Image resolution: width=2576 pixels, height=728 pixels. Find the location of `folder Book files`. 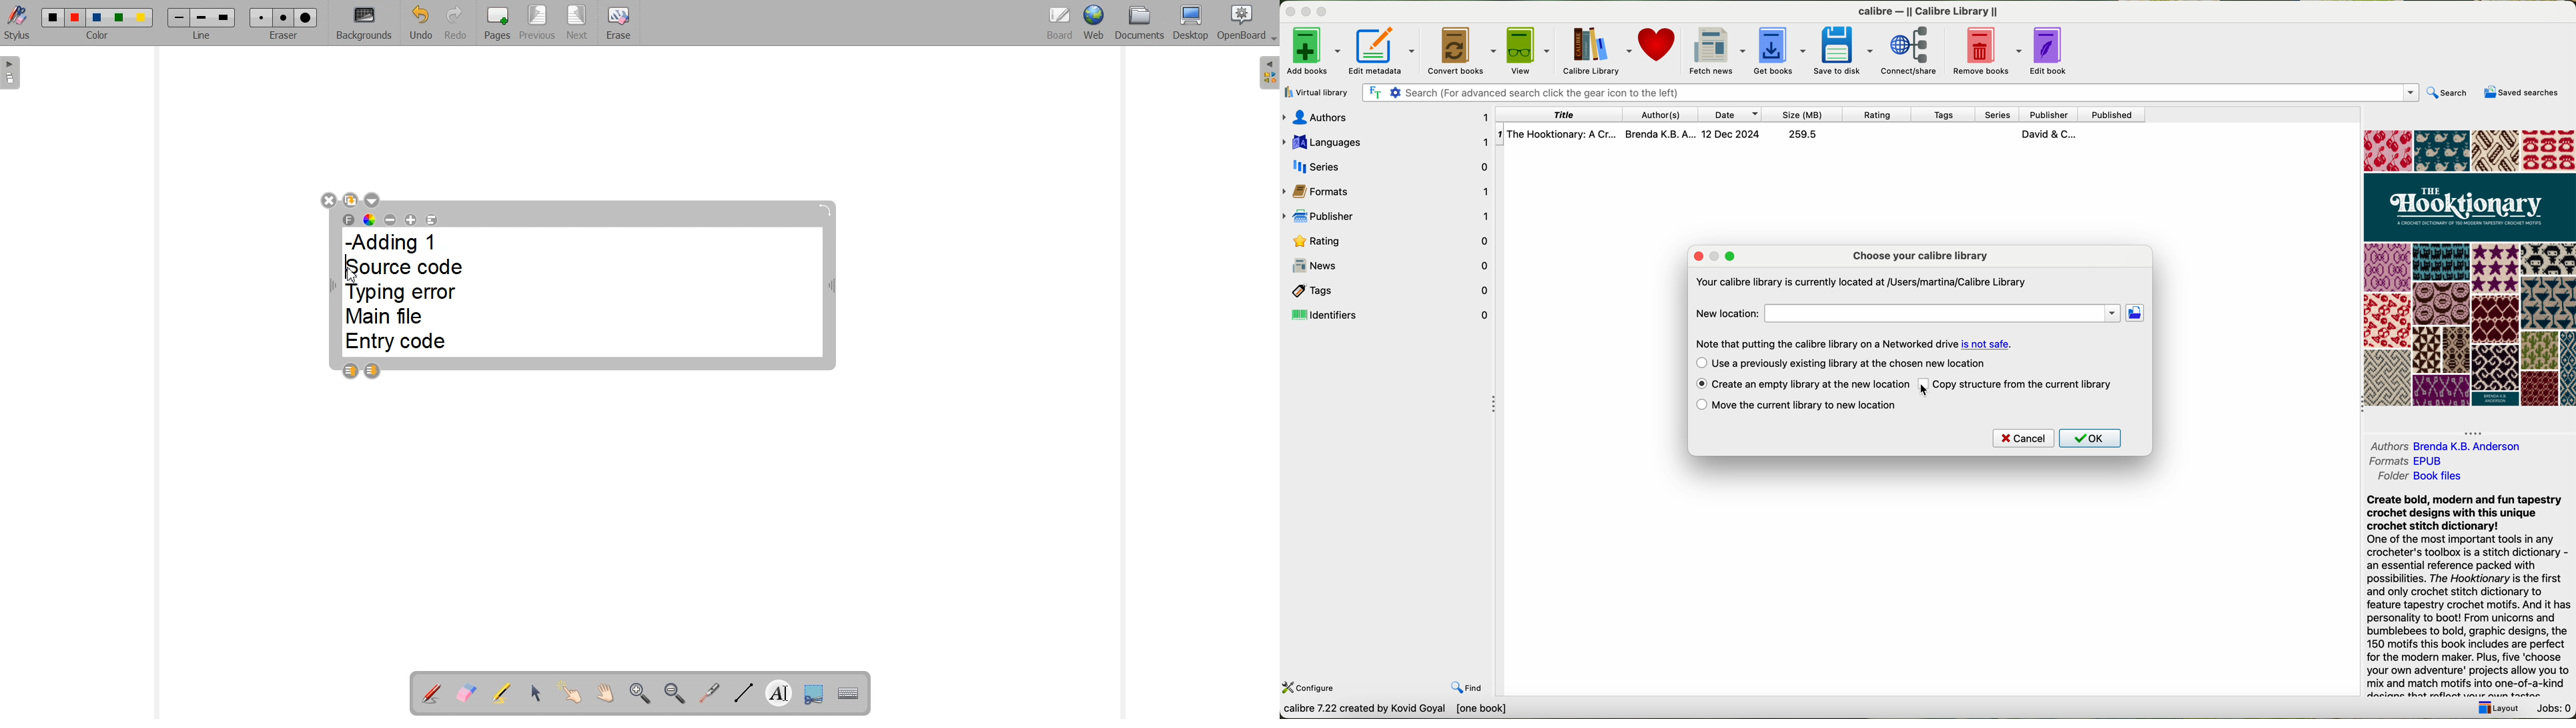

folder Book files is located at coordinates (2422, 479).